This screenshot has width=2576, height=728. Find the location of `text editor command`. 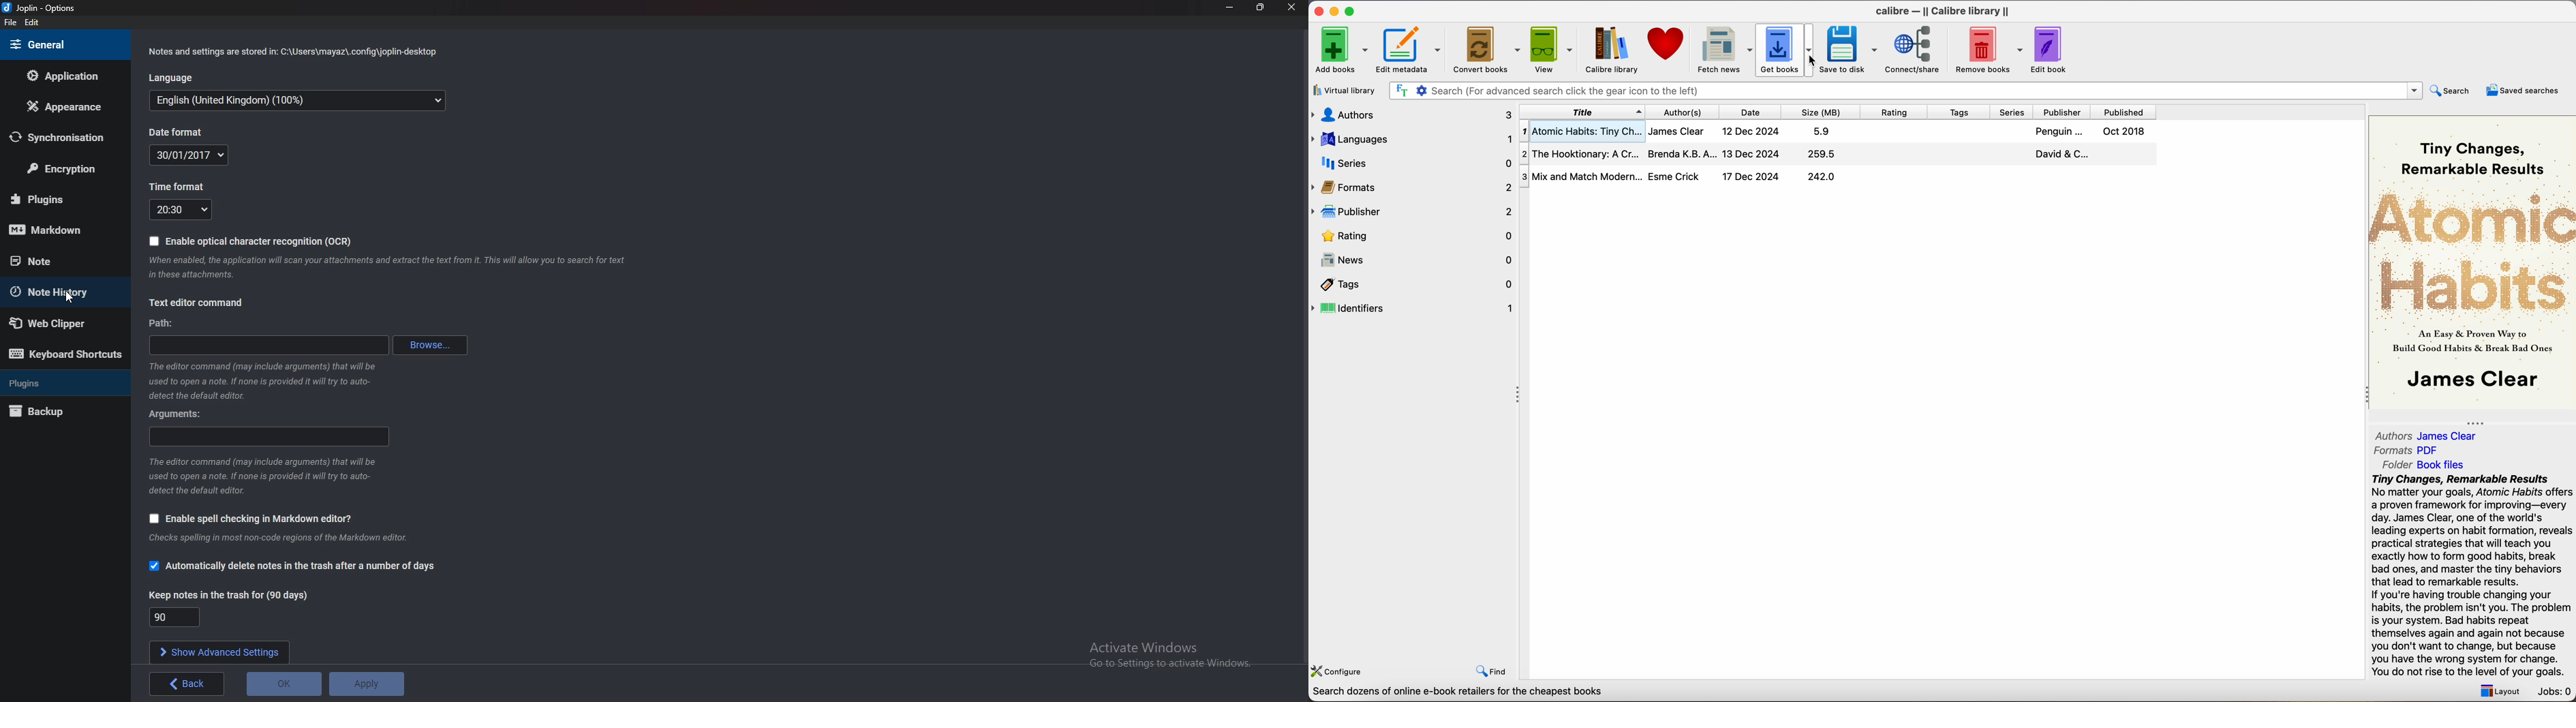

text editor command is located at coordinates (198, 303).